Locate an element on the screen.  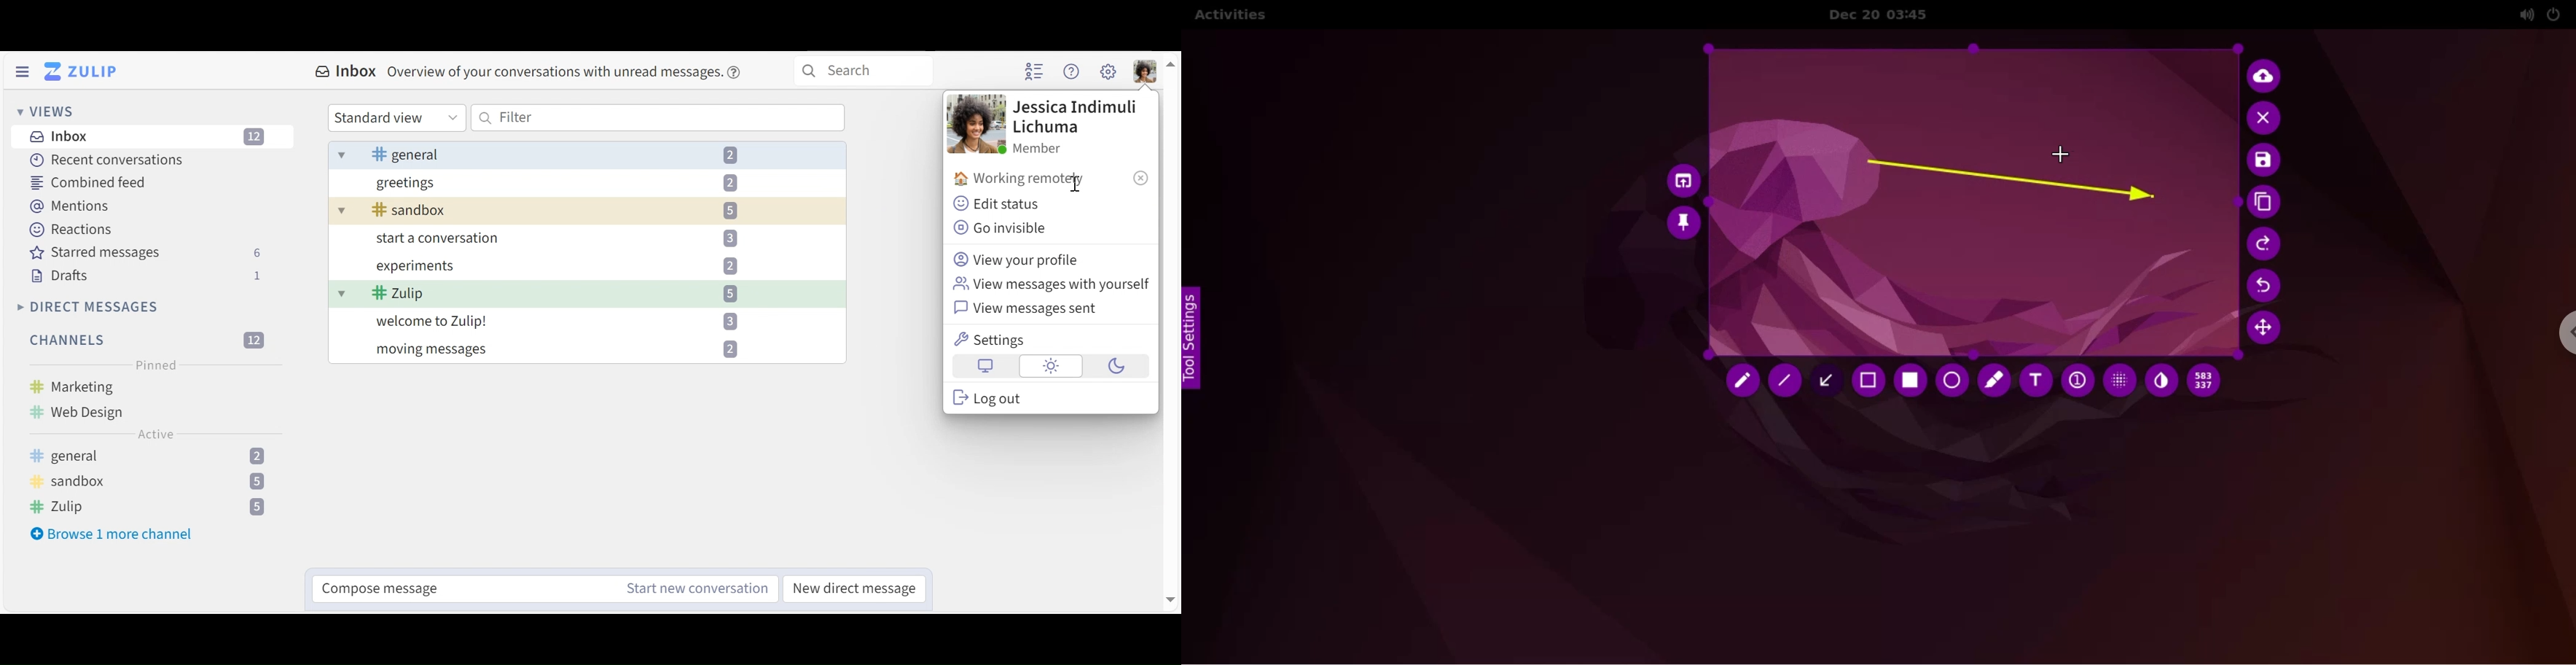
Hide user list is located at coordinates (1035, 71).